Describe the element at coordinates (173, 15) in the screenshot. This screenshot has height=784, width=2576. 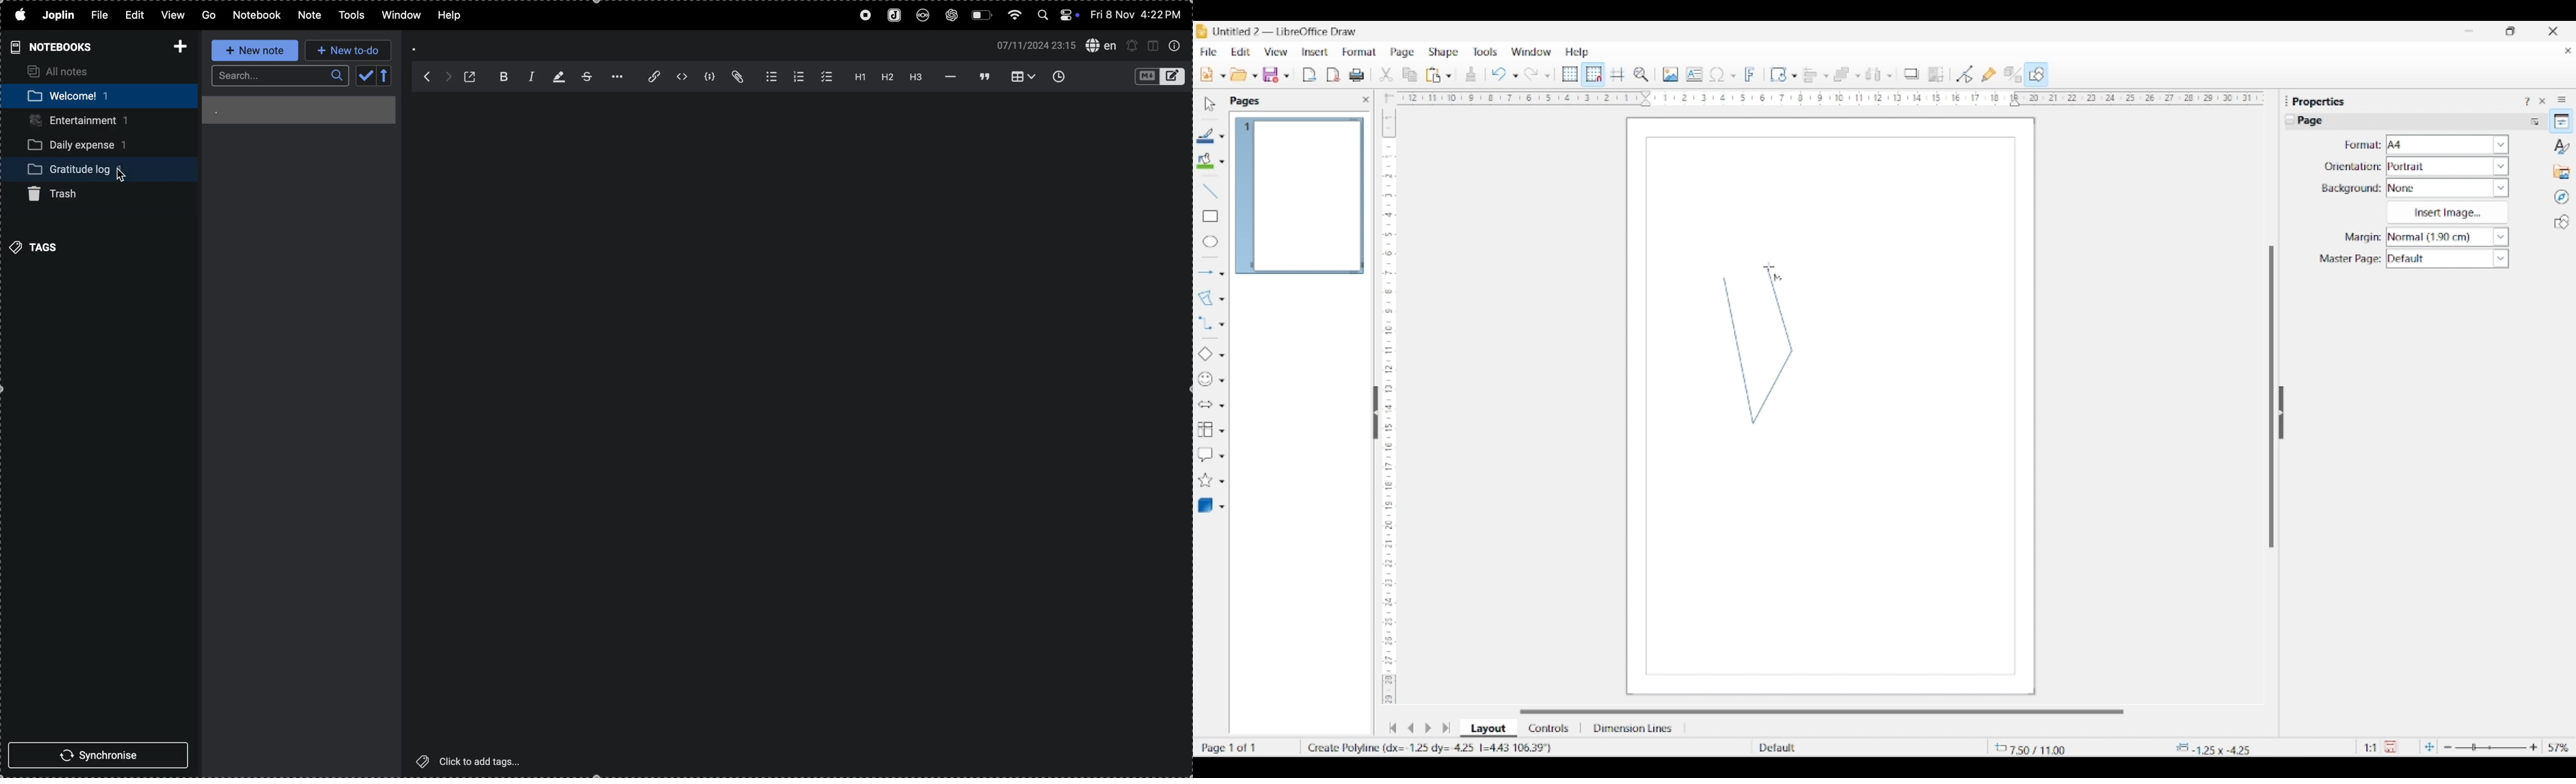
I see `view` at that location.